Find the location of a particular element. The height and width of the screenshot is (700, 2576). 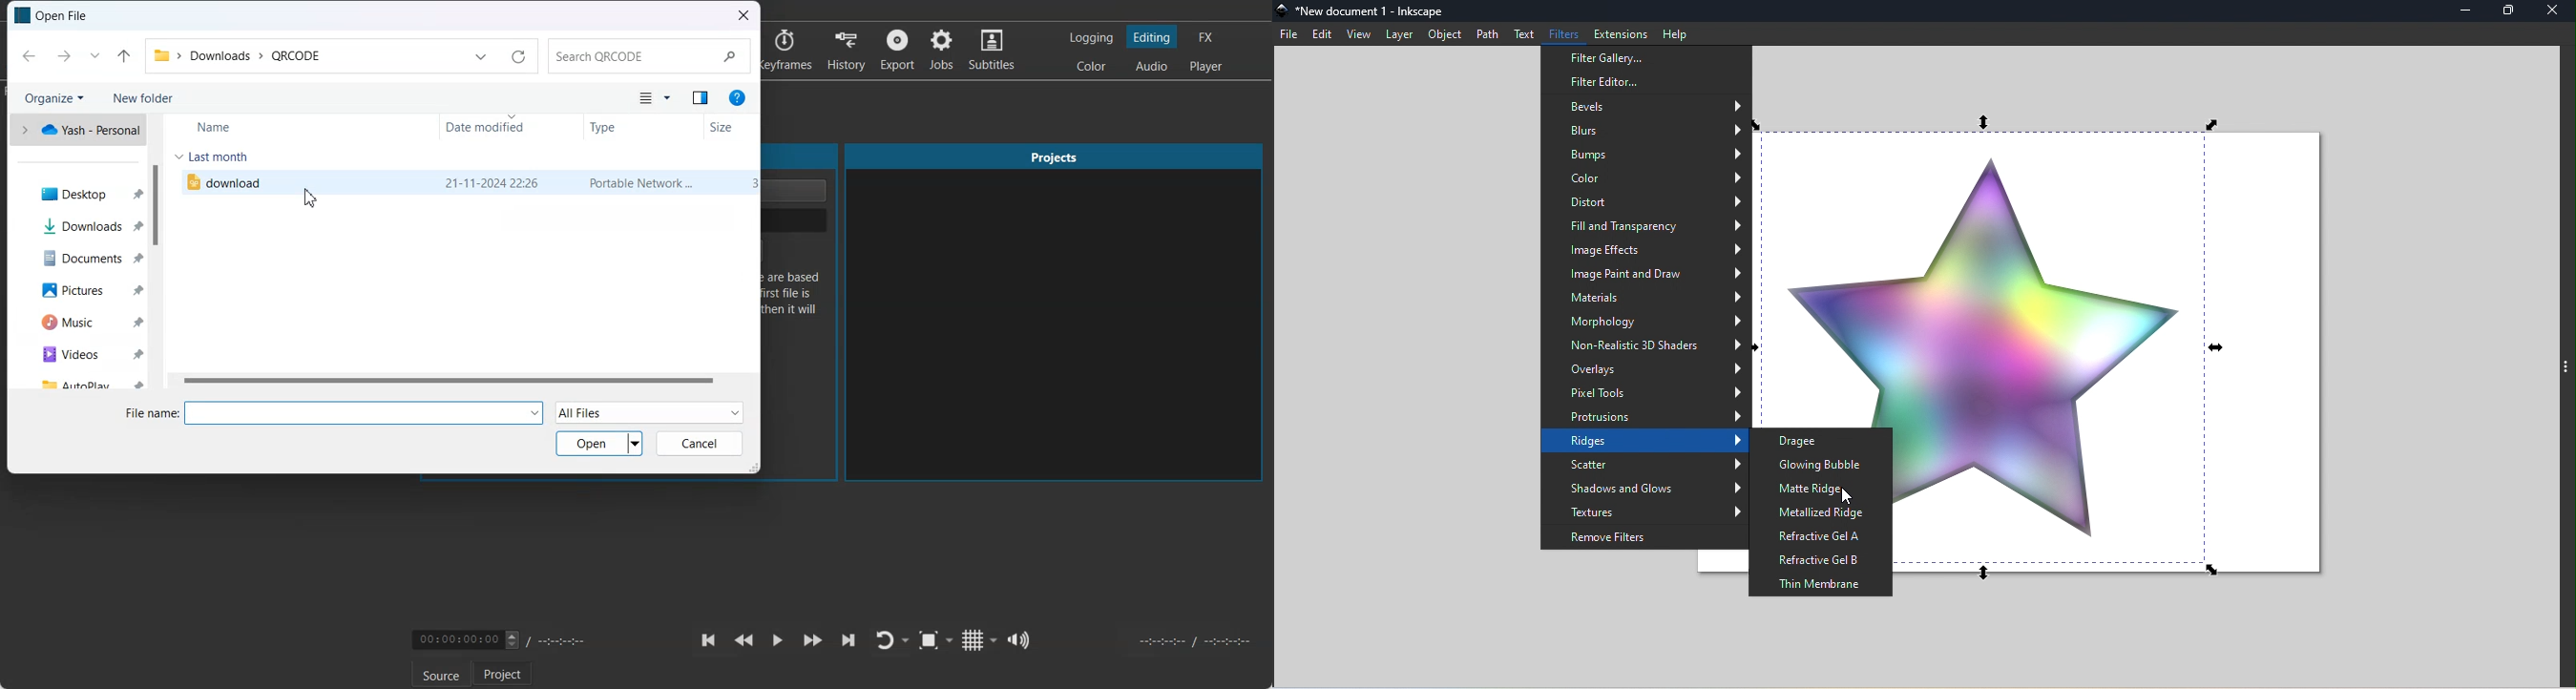

Skip to the next point is located at coordinates (848, 639).